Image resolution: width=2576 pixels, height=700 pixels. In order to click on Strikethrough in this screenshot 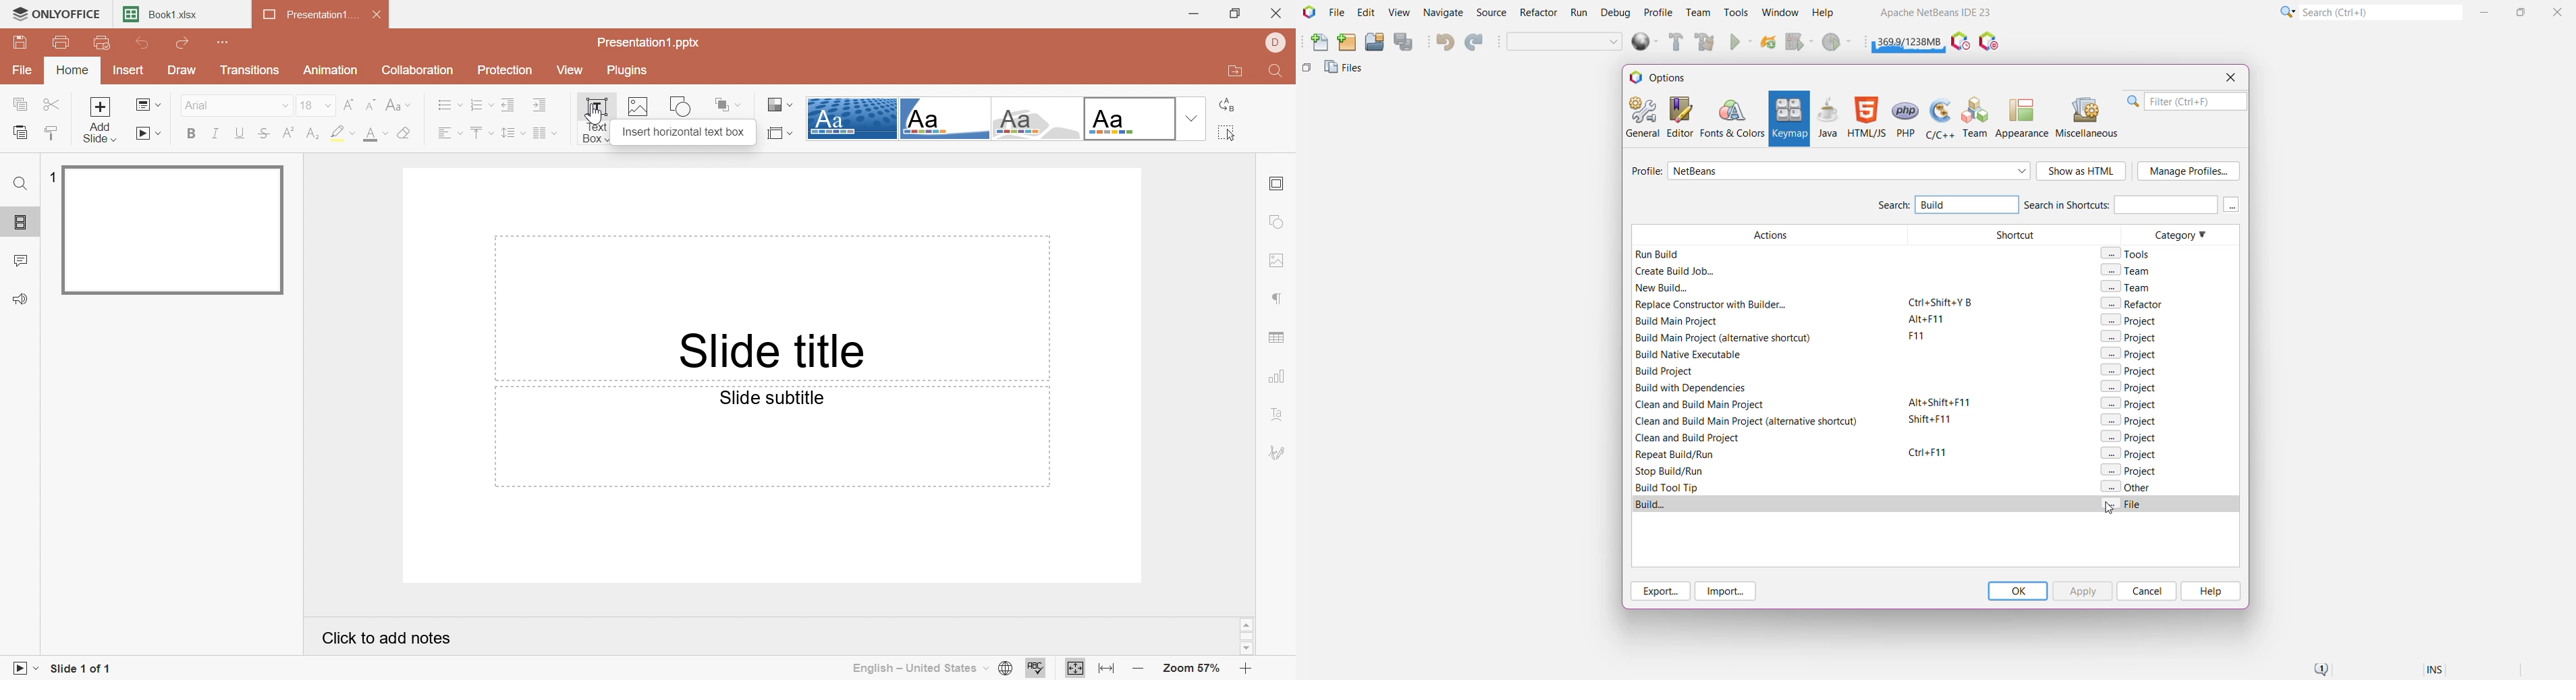, I will do `click(265, 133)`.